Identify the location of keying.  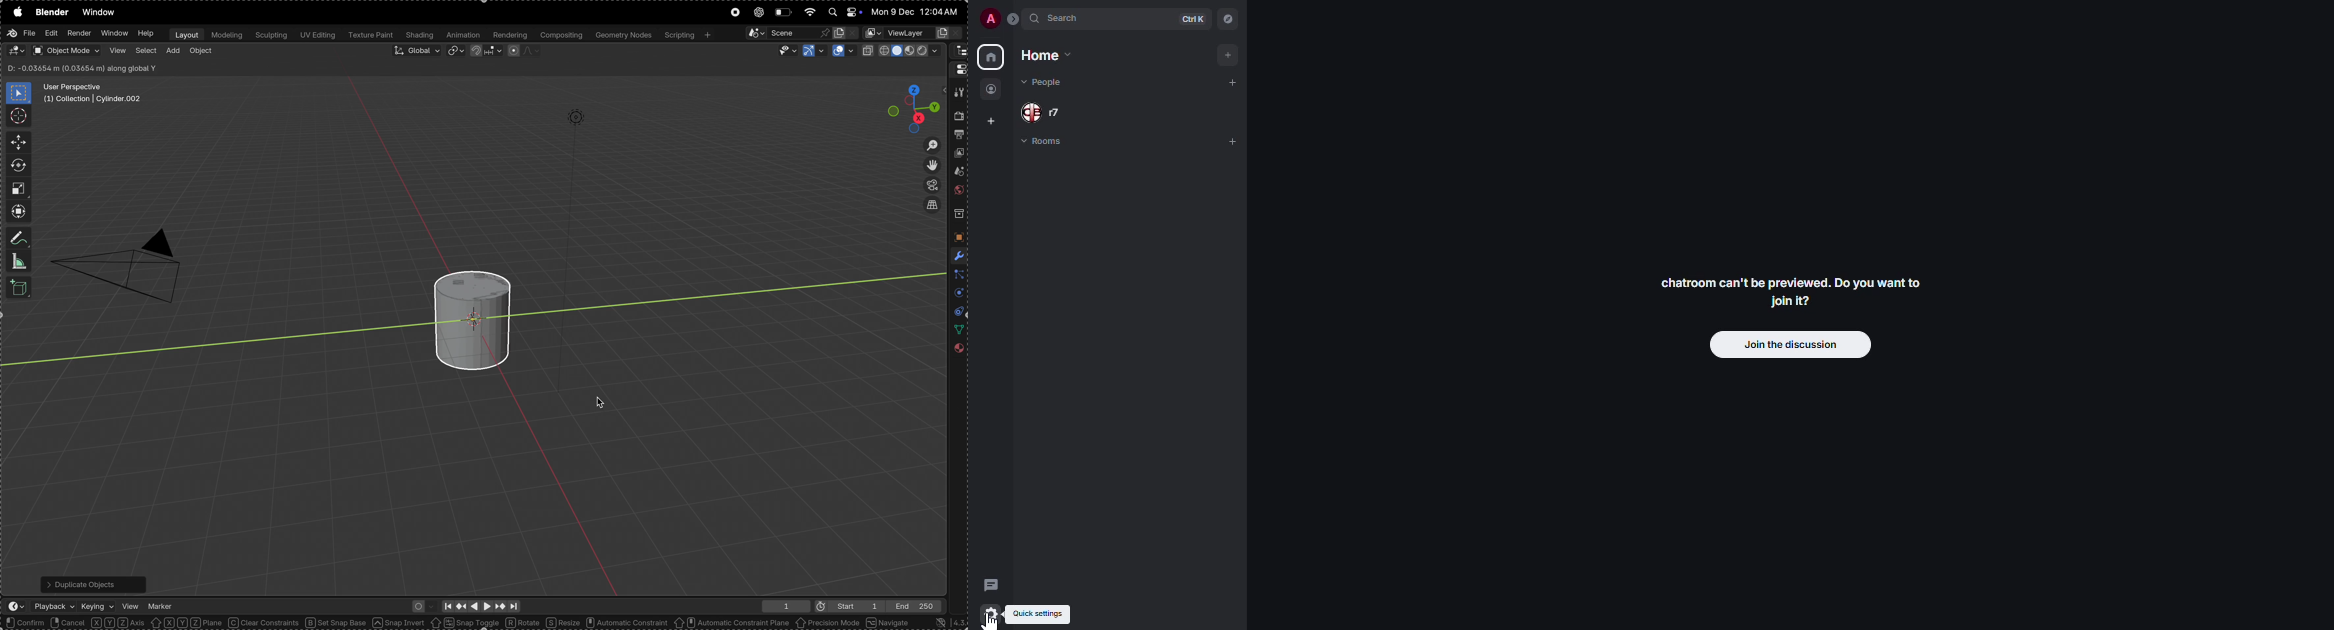
(98, 604).